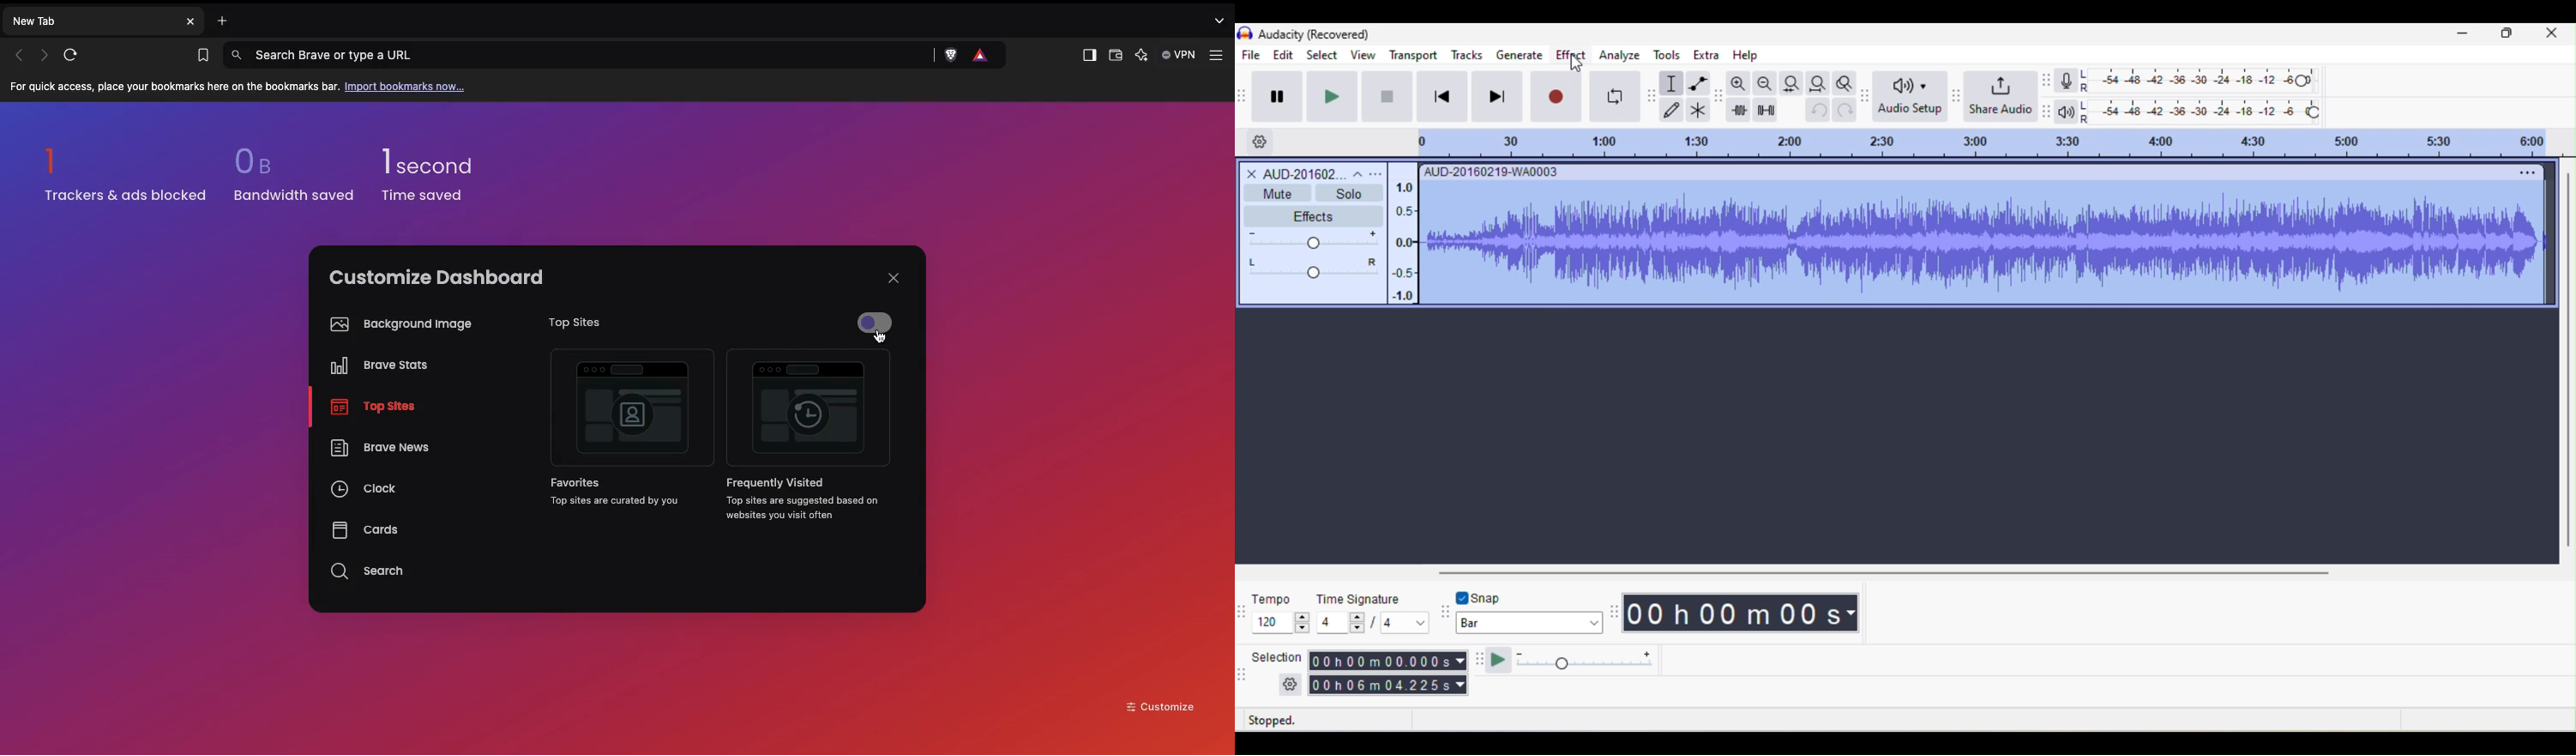 This screenshot has width=2576, height=756. Describe the element at coordinates (1990, 143) in the screenshot. I see `click and drag to define a looping region` at that location.